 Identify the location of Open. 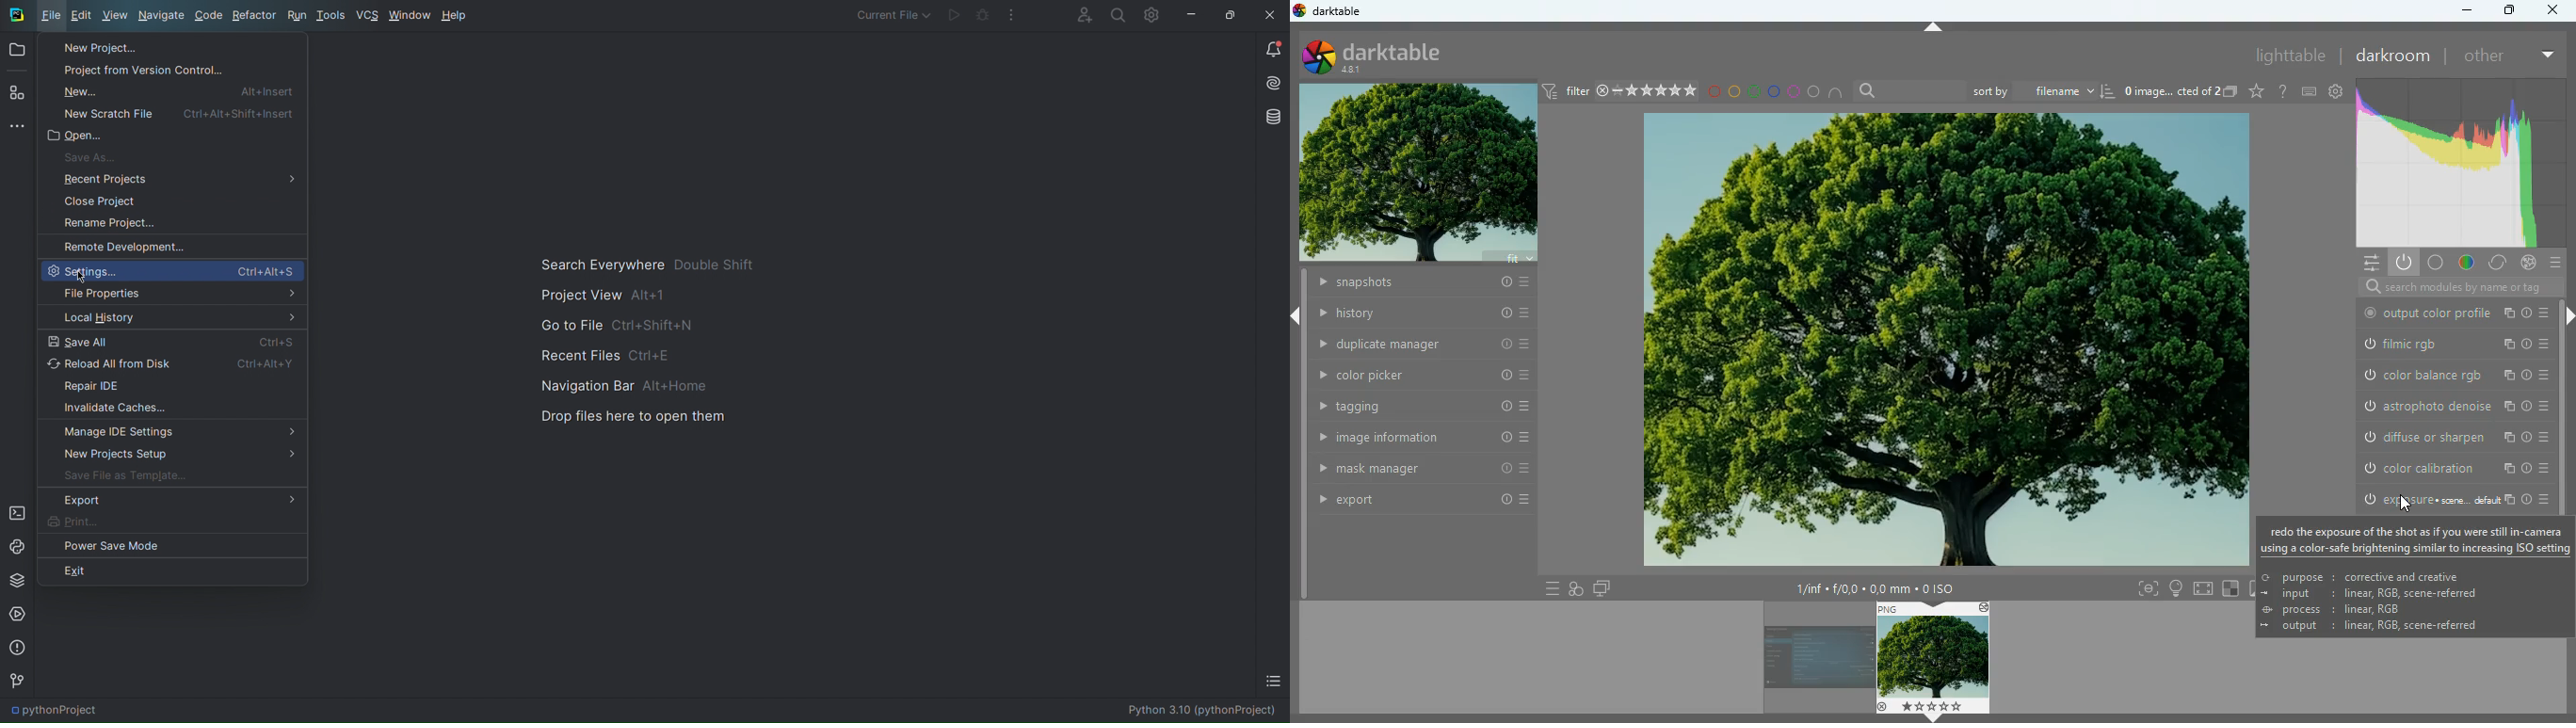
(77, 136).